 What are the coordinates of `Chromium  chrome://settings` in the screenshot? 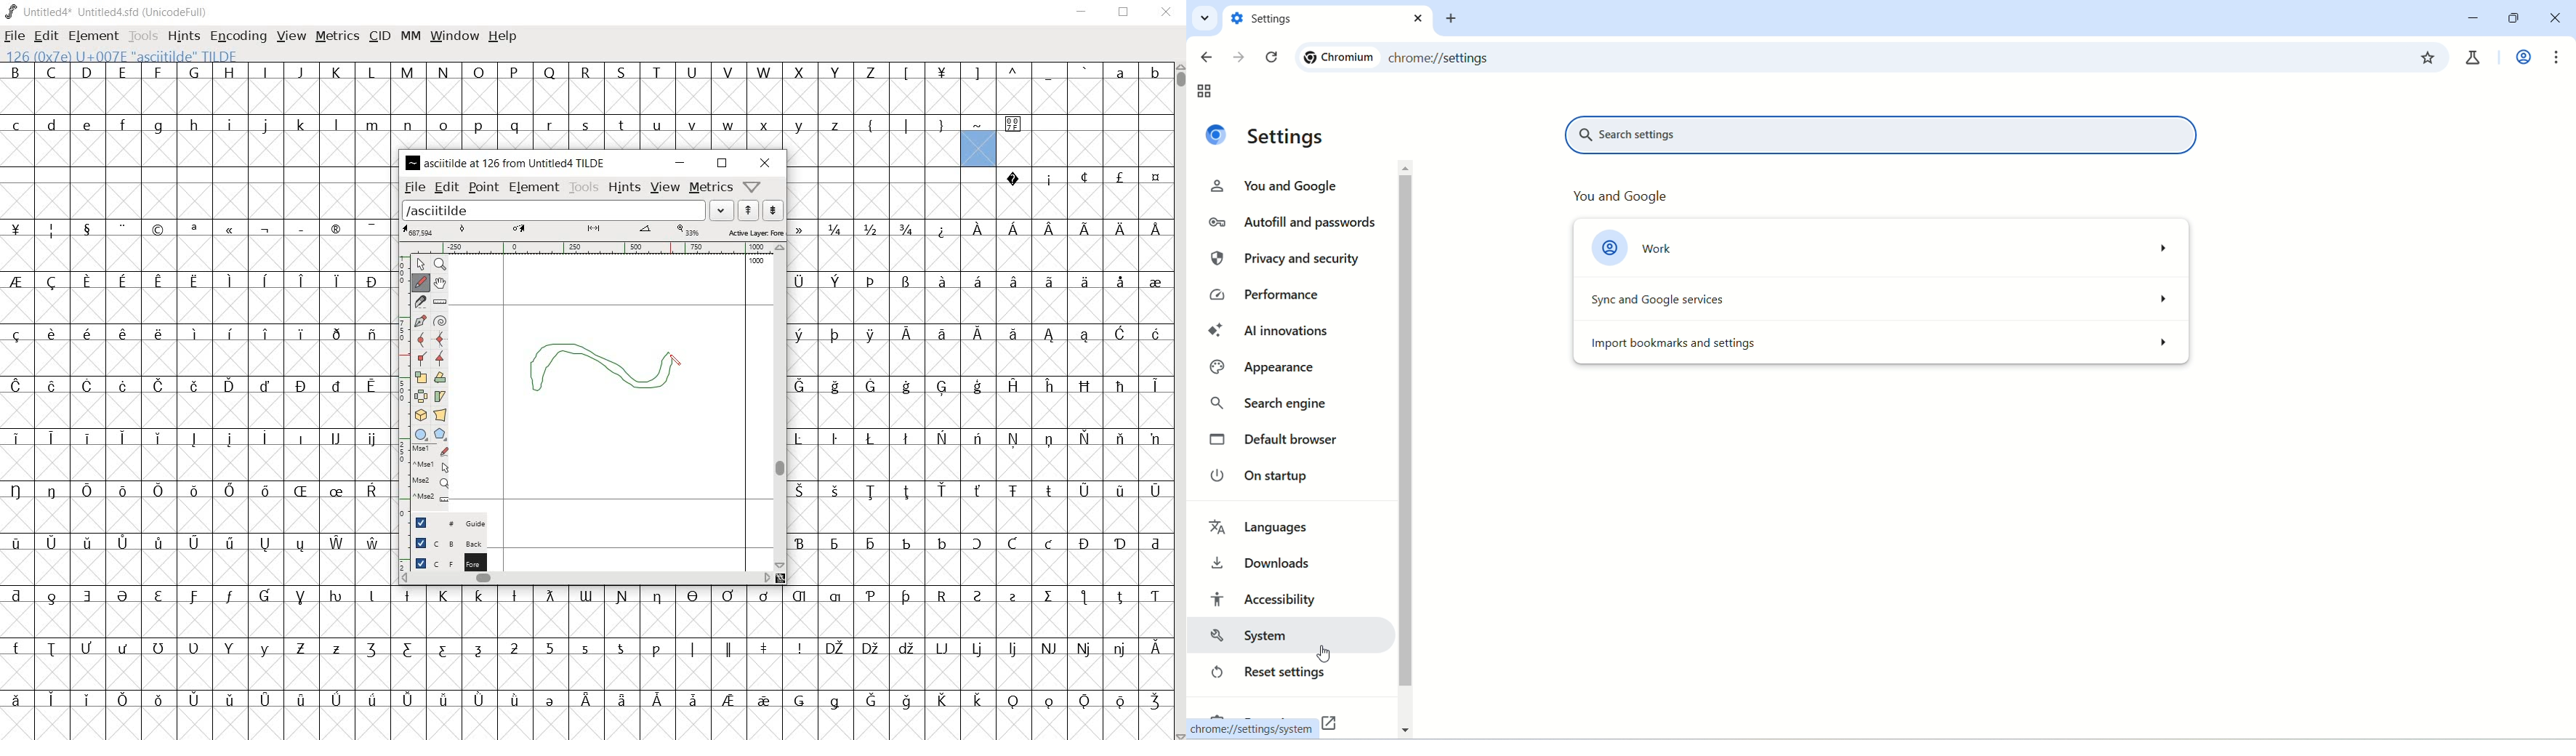 It's located at (1402, 59).